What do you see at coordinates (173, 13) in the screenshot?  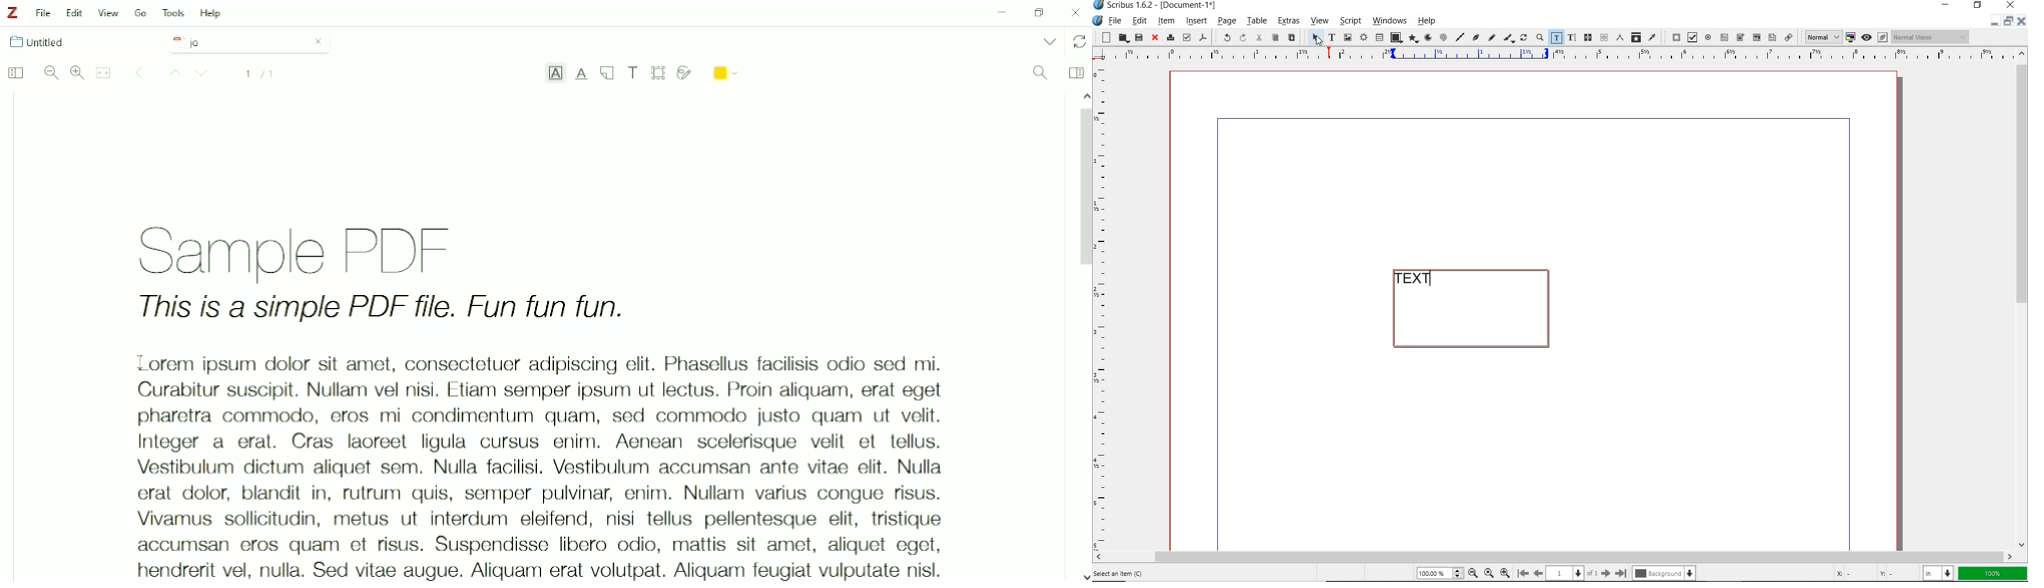 I see `Tools` at bounding box center [173, 13].